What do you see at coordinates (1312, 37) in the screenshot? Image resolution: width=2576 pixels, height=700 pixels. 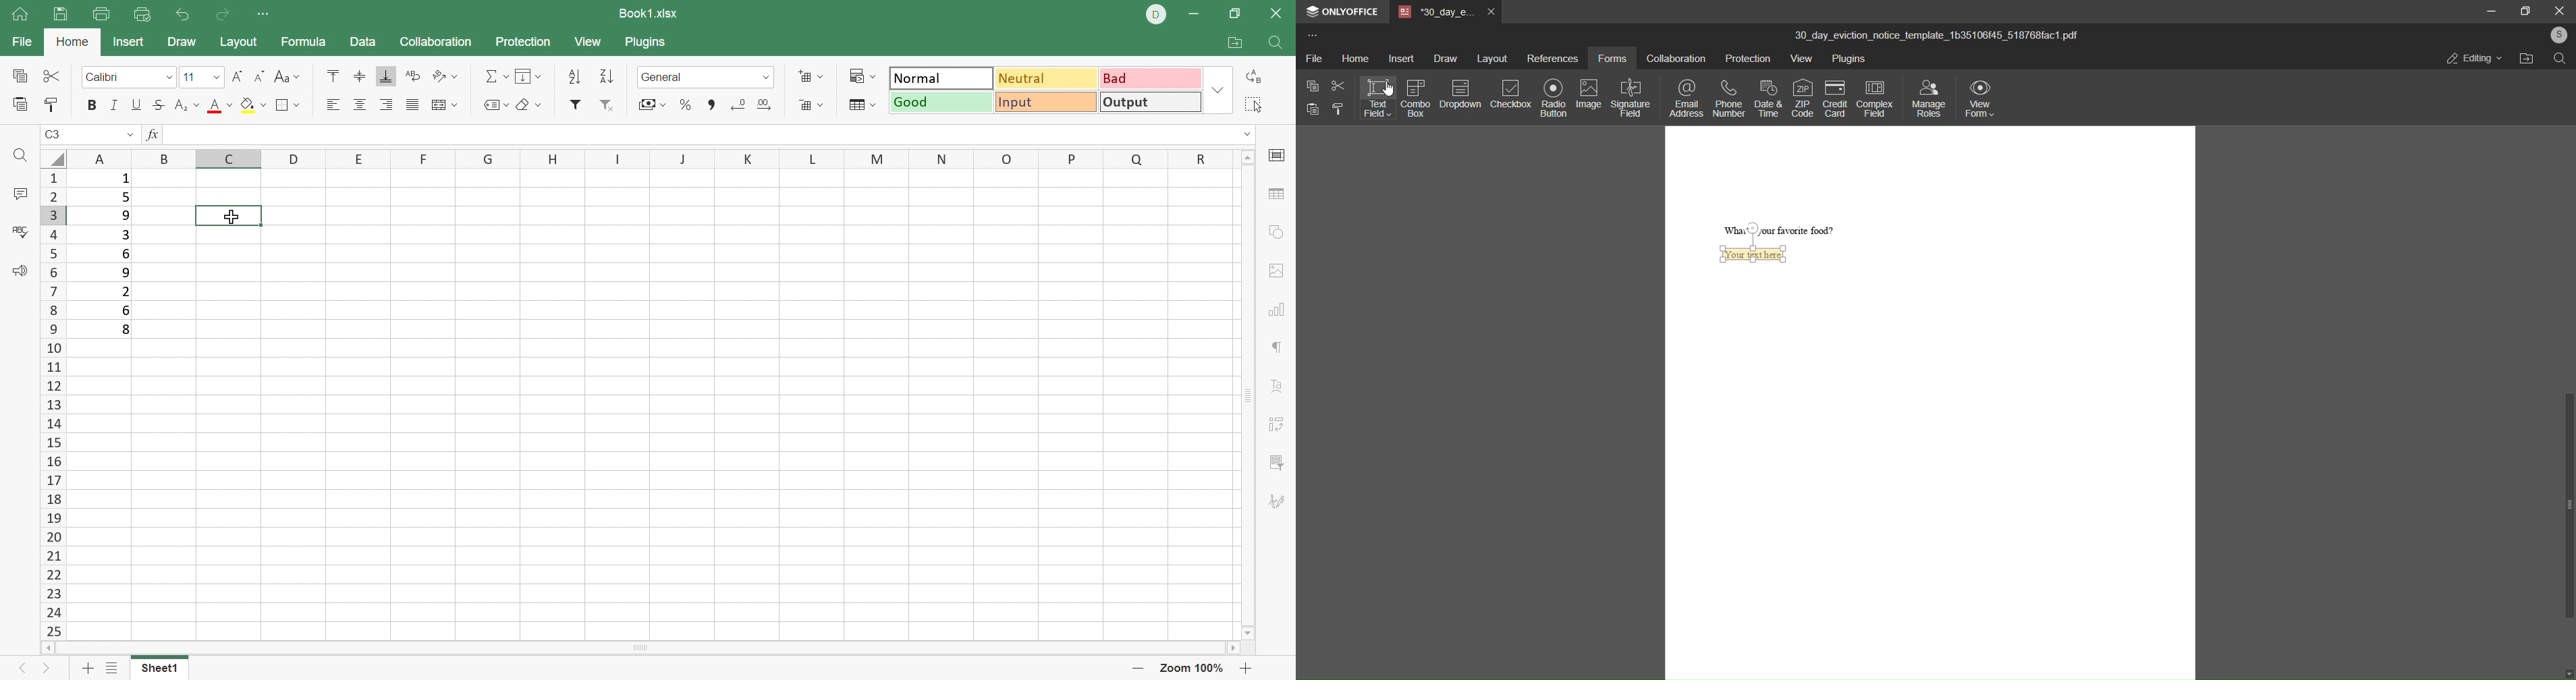 I see `more` at bounding box center [1312, 37].